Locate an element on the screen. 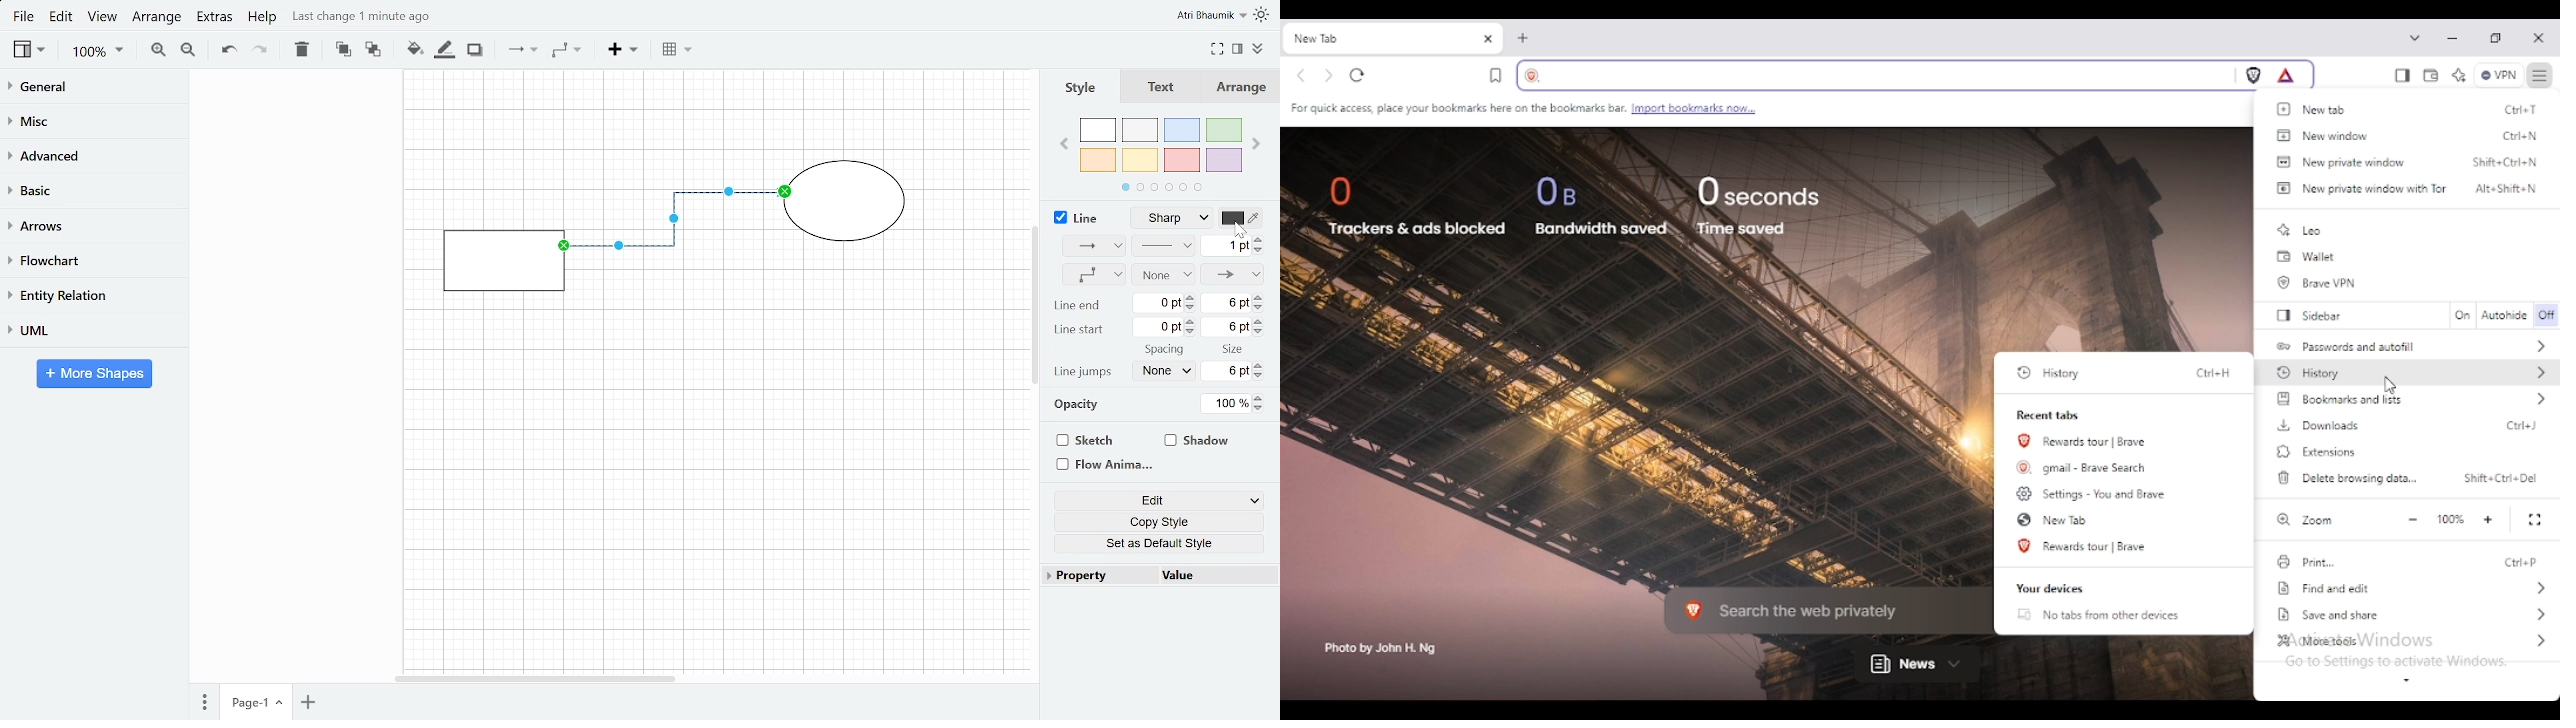 The width and height of the screenshot is (2576, 728). Line jumps spacings is located at coordinates (1226, 370).